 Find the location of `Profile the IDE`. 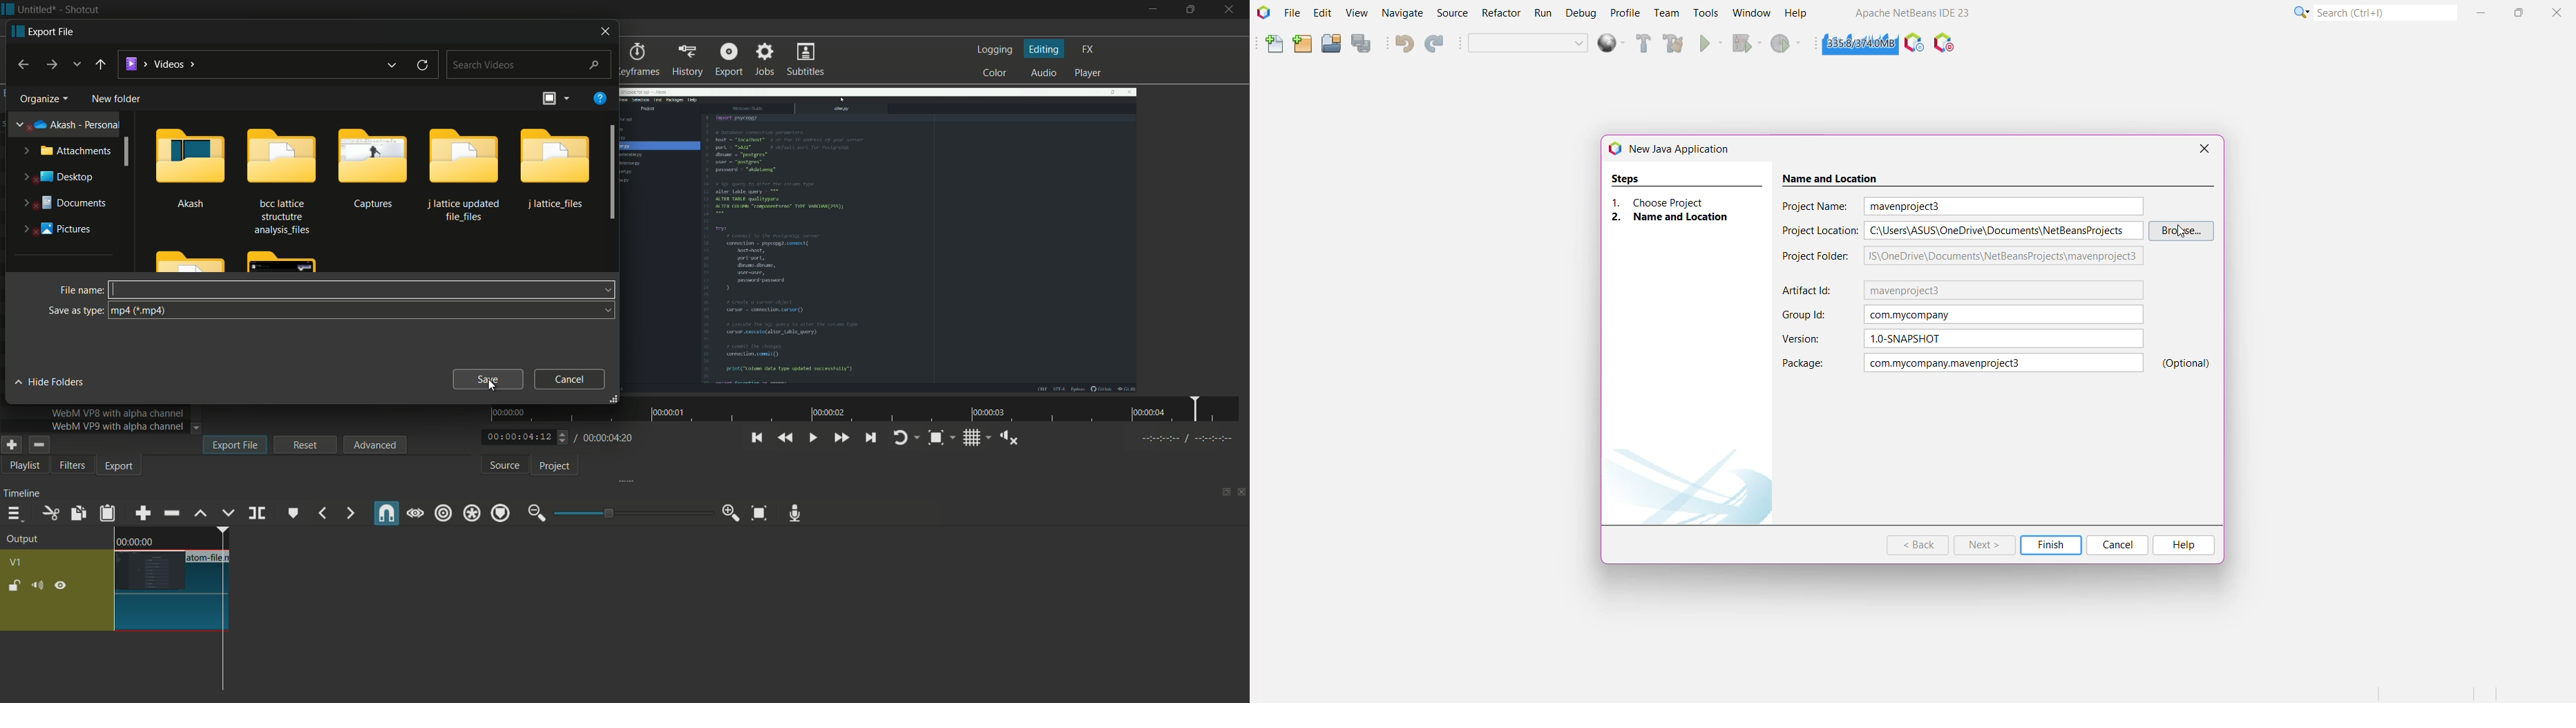

Profile the IDE is located at coordinates (1914, 45).